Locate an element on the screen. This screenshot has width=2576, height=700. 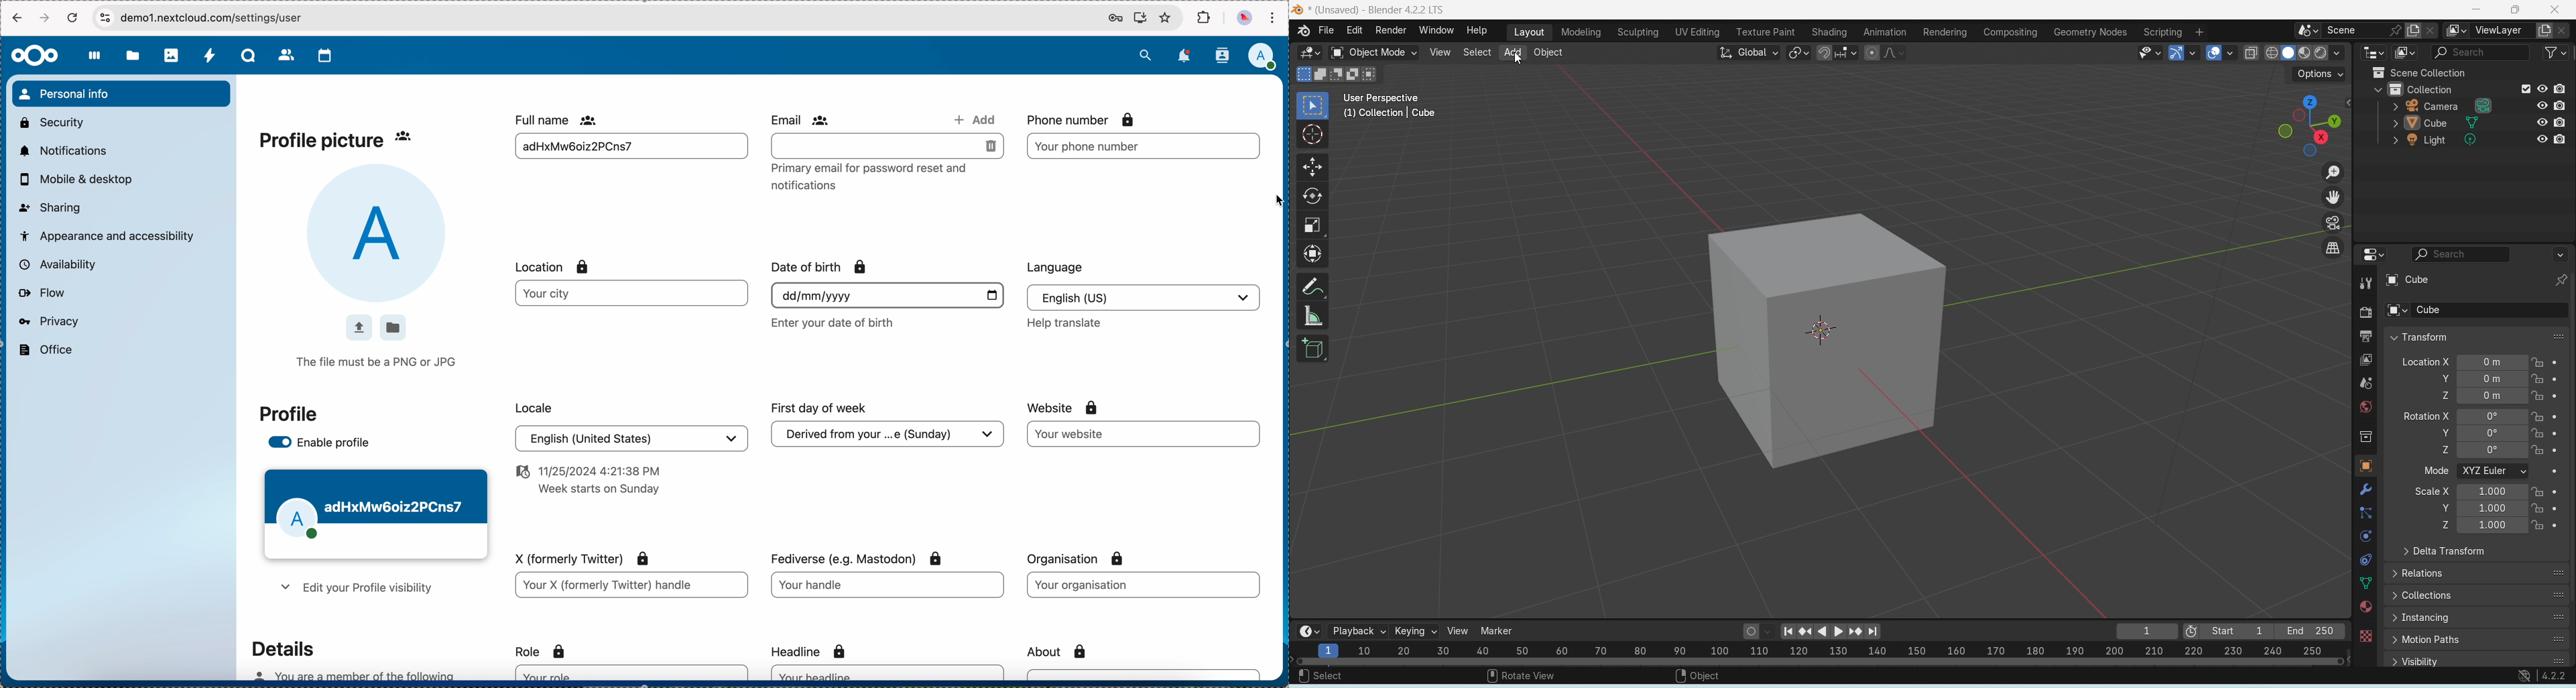
enable profile is located at coordinates (320, 444).